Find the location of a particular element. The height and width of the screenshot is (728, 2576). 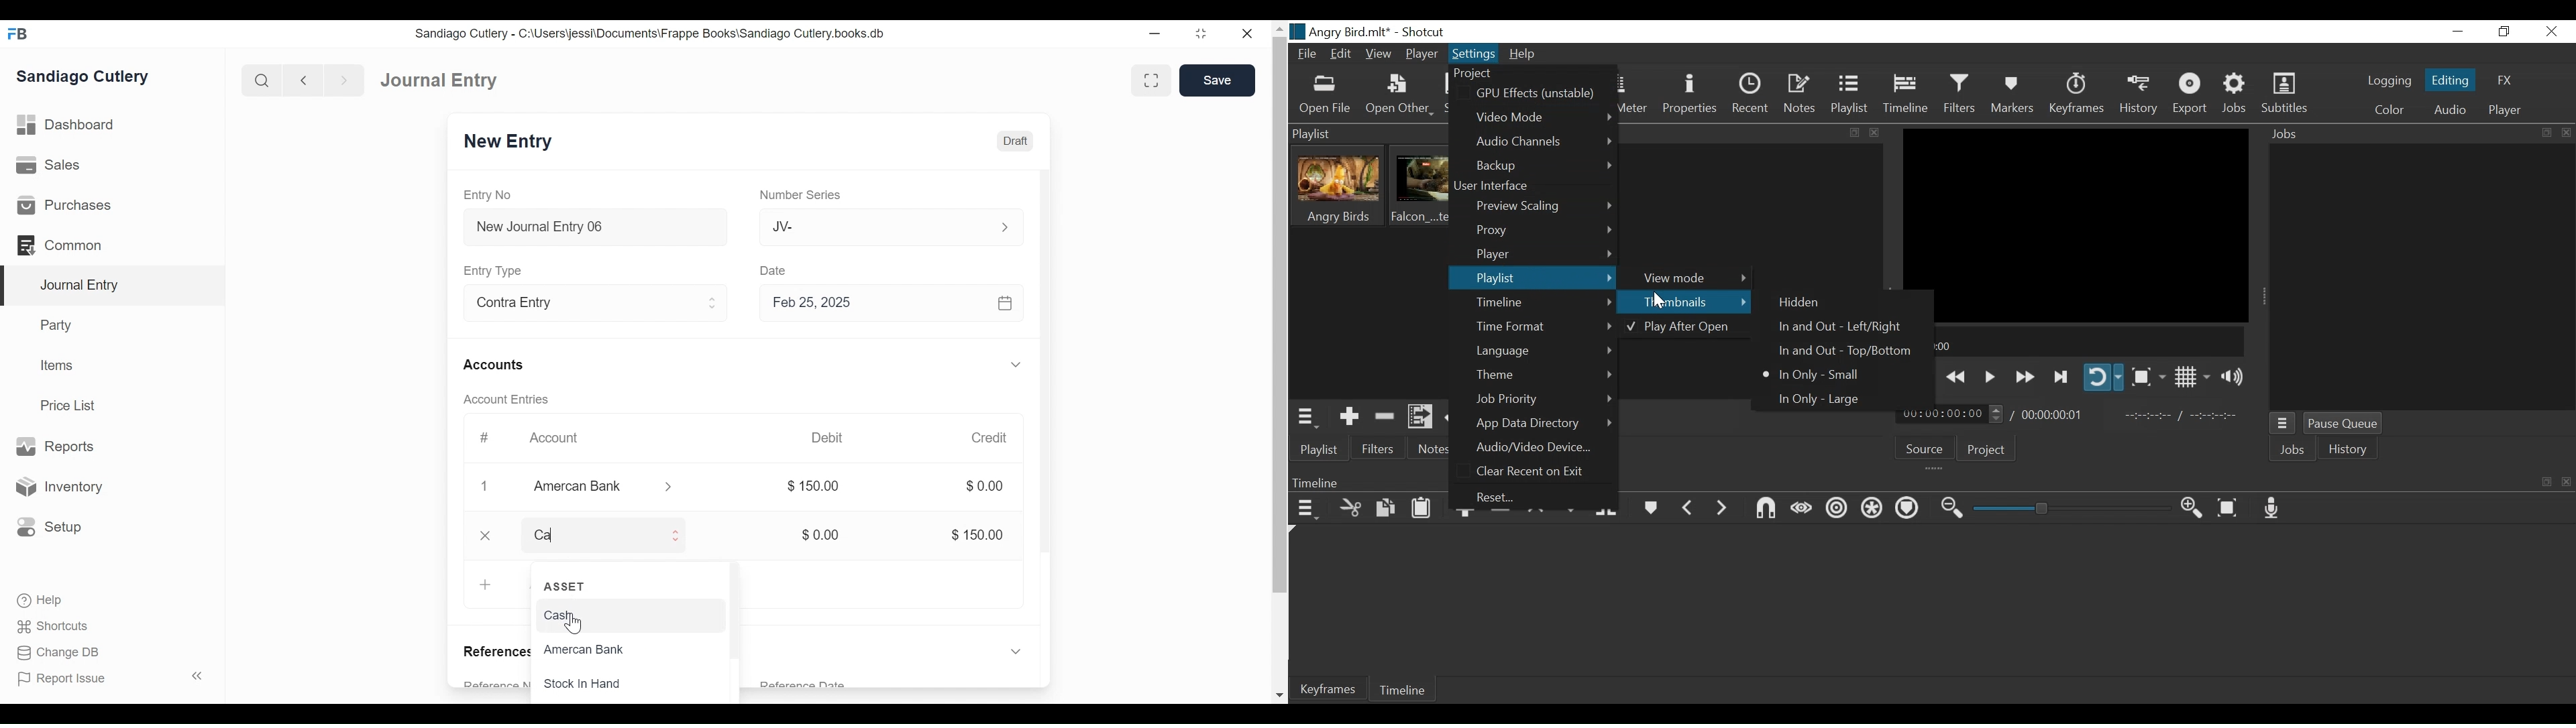

Current position is located at coordinates (1950, 414).